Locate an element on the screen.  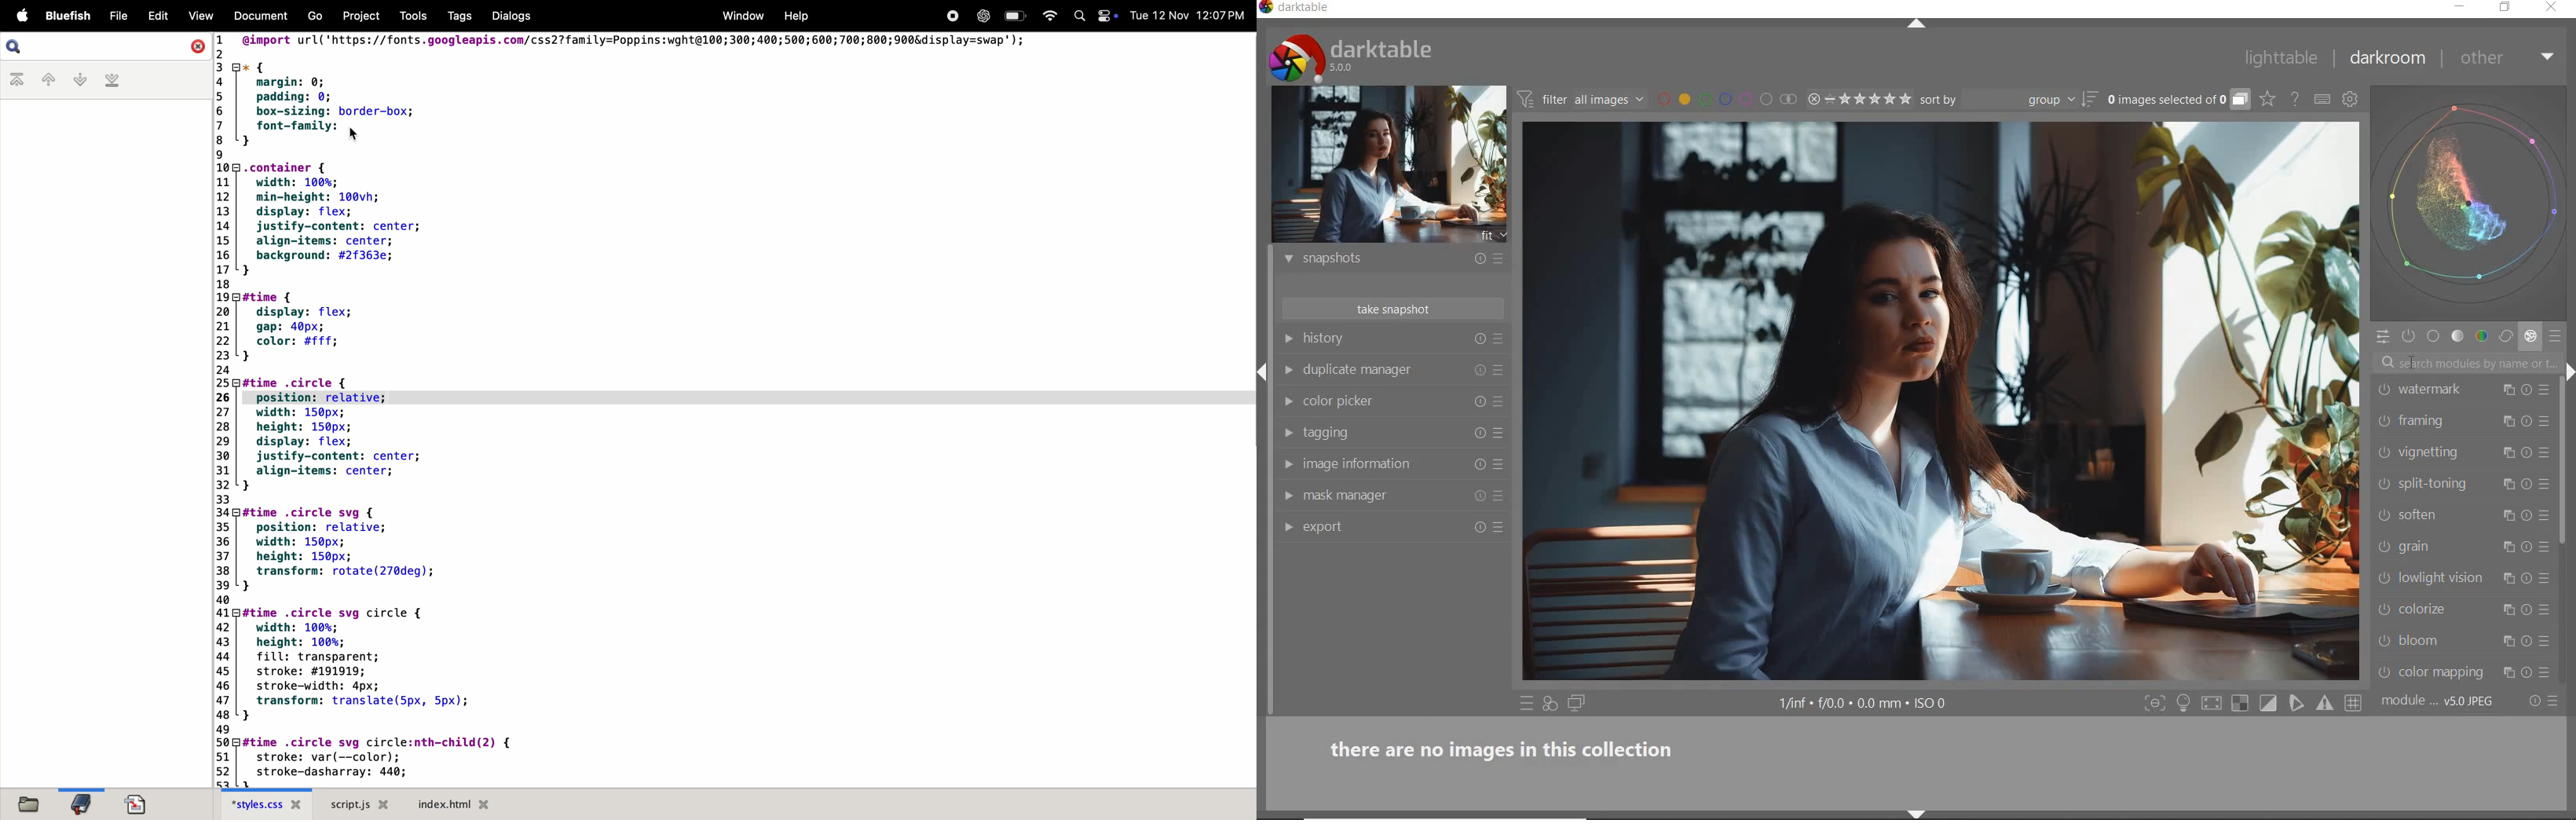
multiple instance actions is located at coordinates (2511, 487).